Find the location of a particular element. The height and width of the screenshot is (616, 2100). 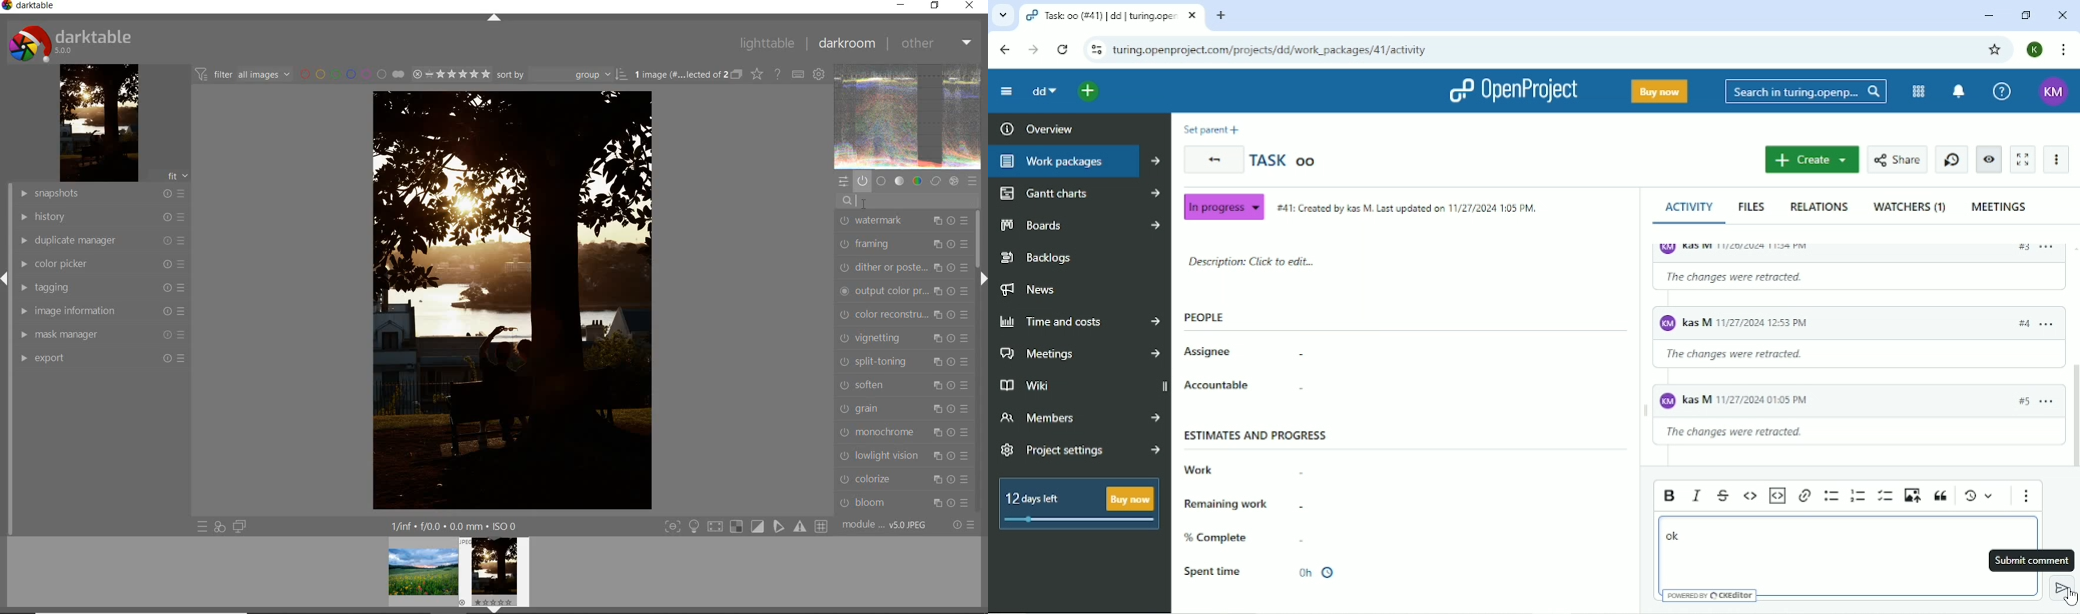

Project settings is located at coordinates (1080, 452).